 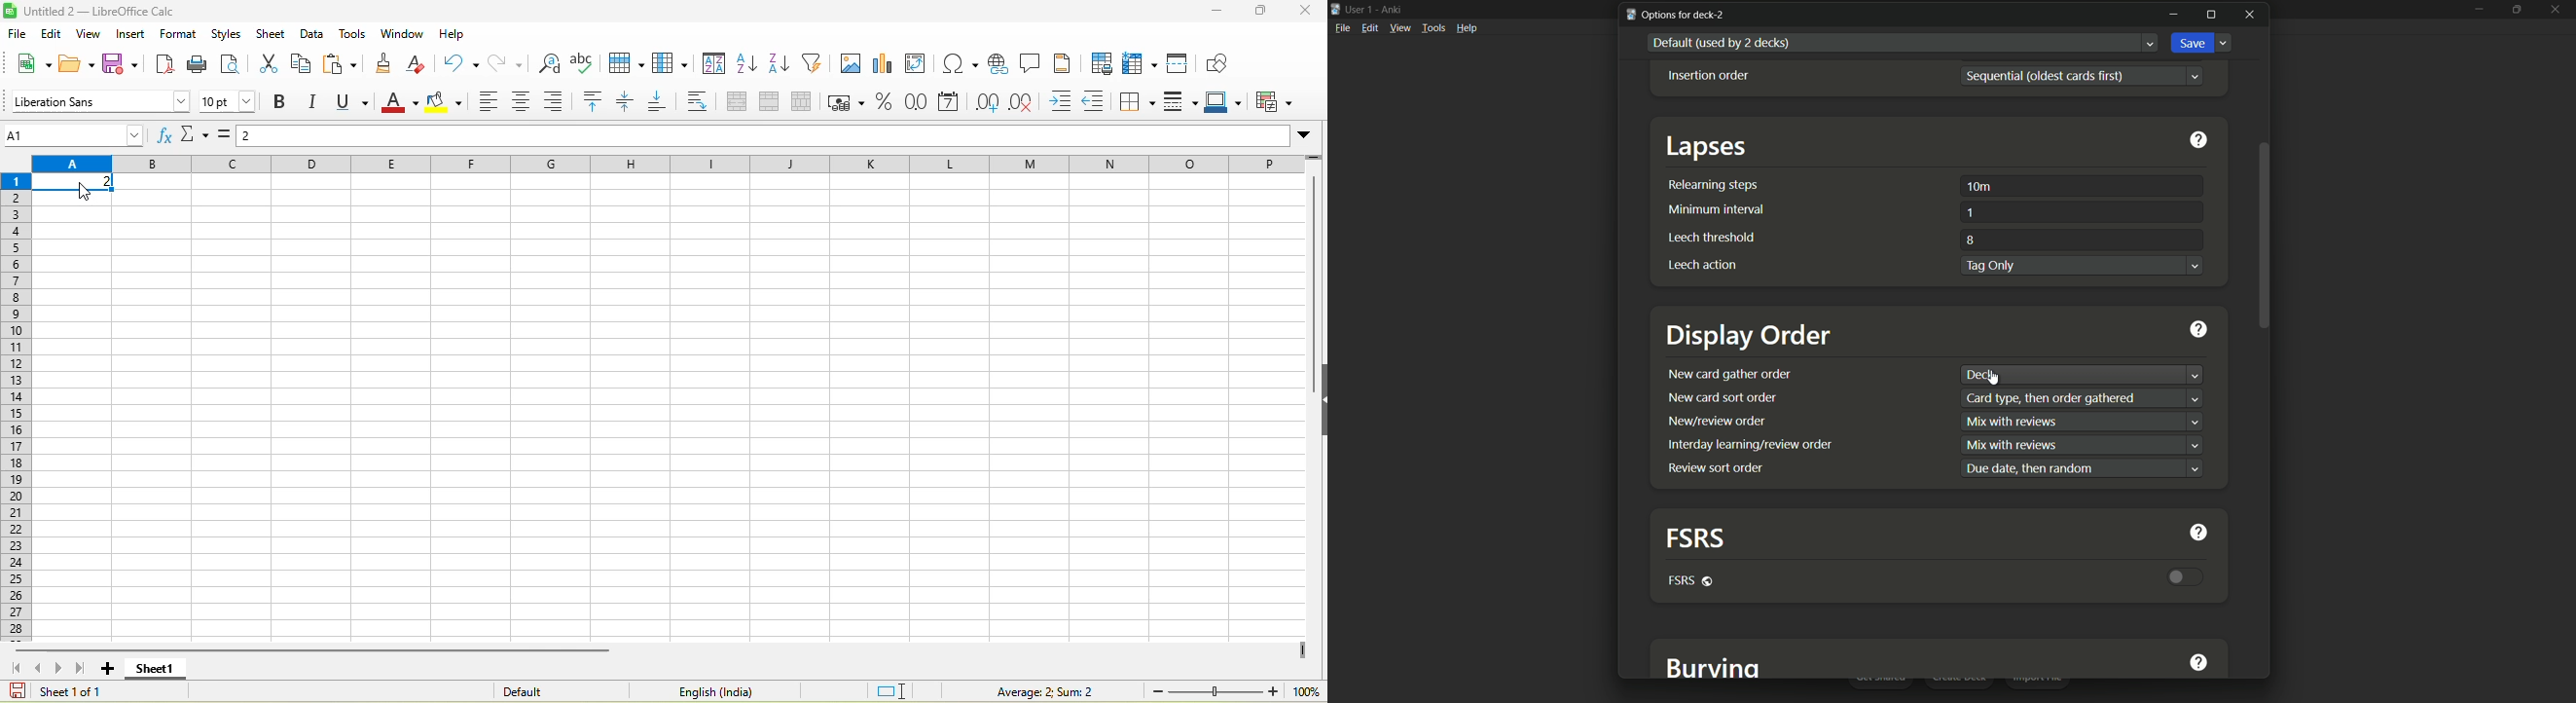 What do you see at coordinates (2173, 14) in the screenshot?
I see `minimize` at bounding box center [2173, 14].